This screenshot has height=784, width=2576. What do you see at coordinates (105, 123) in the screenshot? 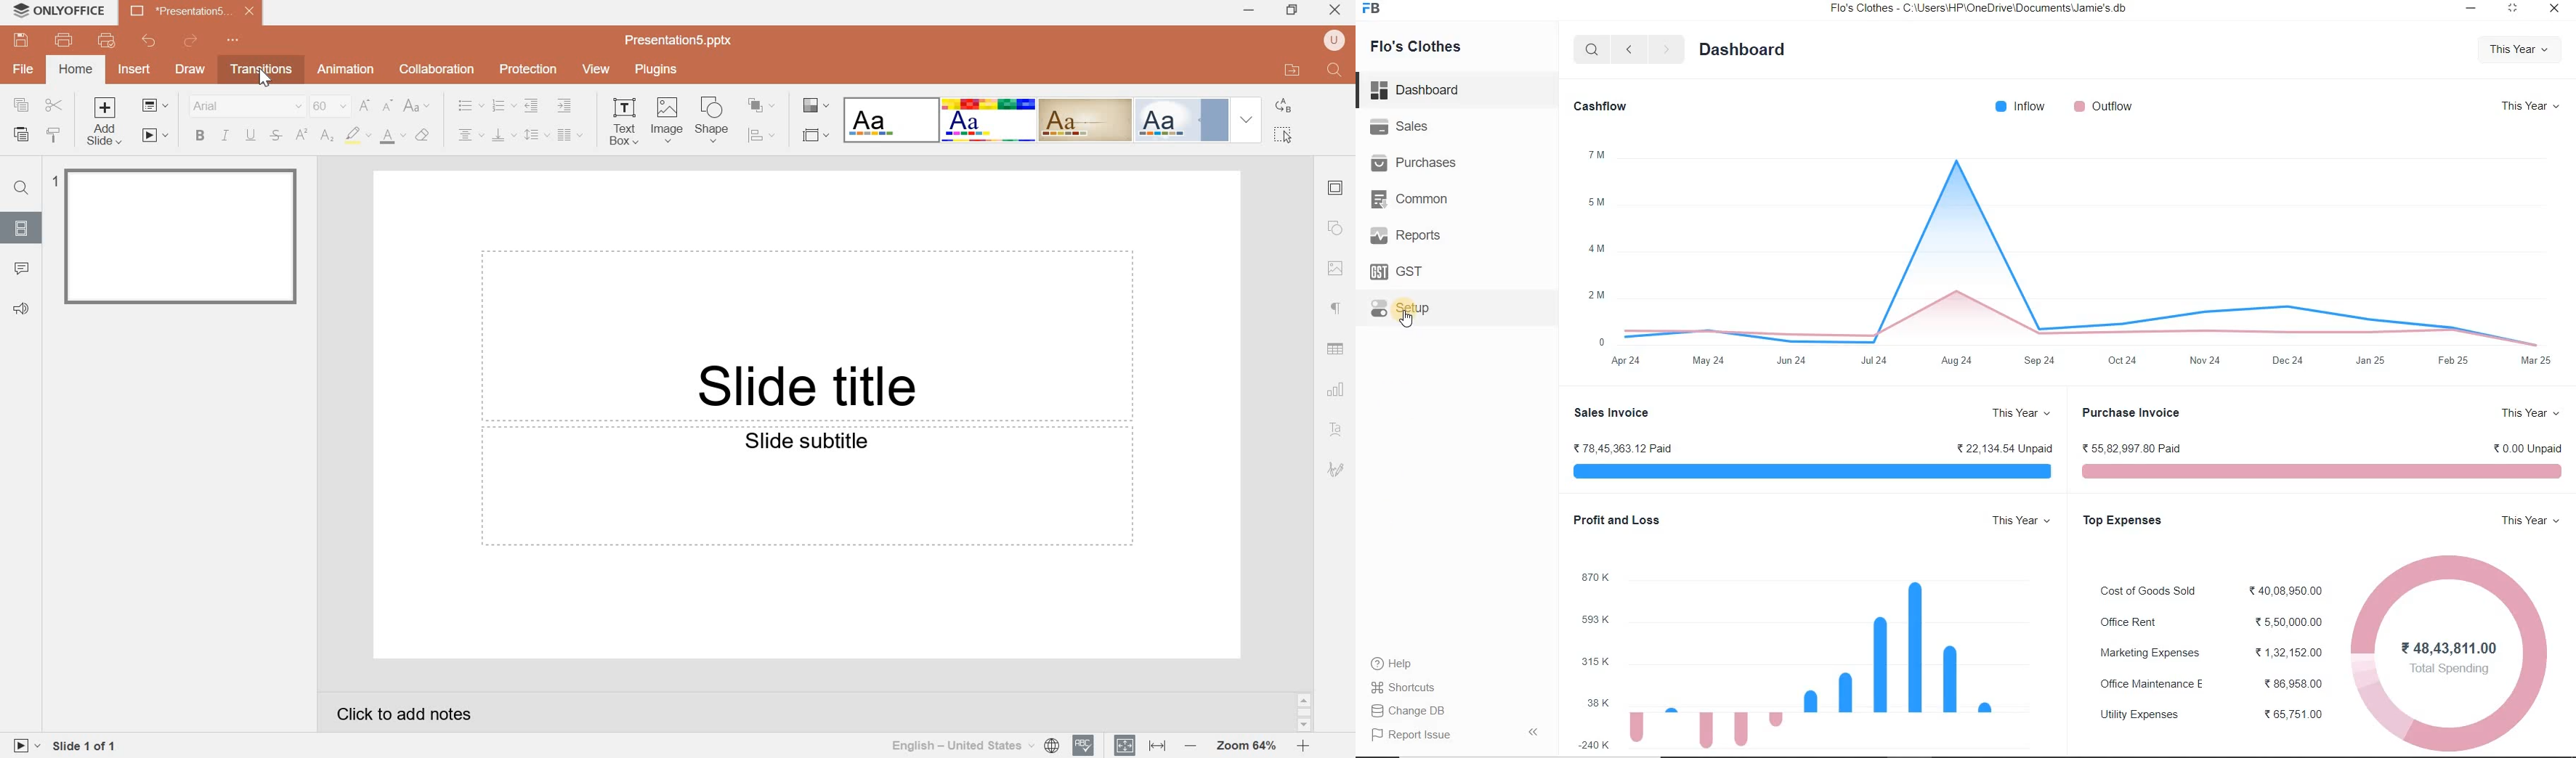
I see `Add slide` at bounding box center [105, 123].